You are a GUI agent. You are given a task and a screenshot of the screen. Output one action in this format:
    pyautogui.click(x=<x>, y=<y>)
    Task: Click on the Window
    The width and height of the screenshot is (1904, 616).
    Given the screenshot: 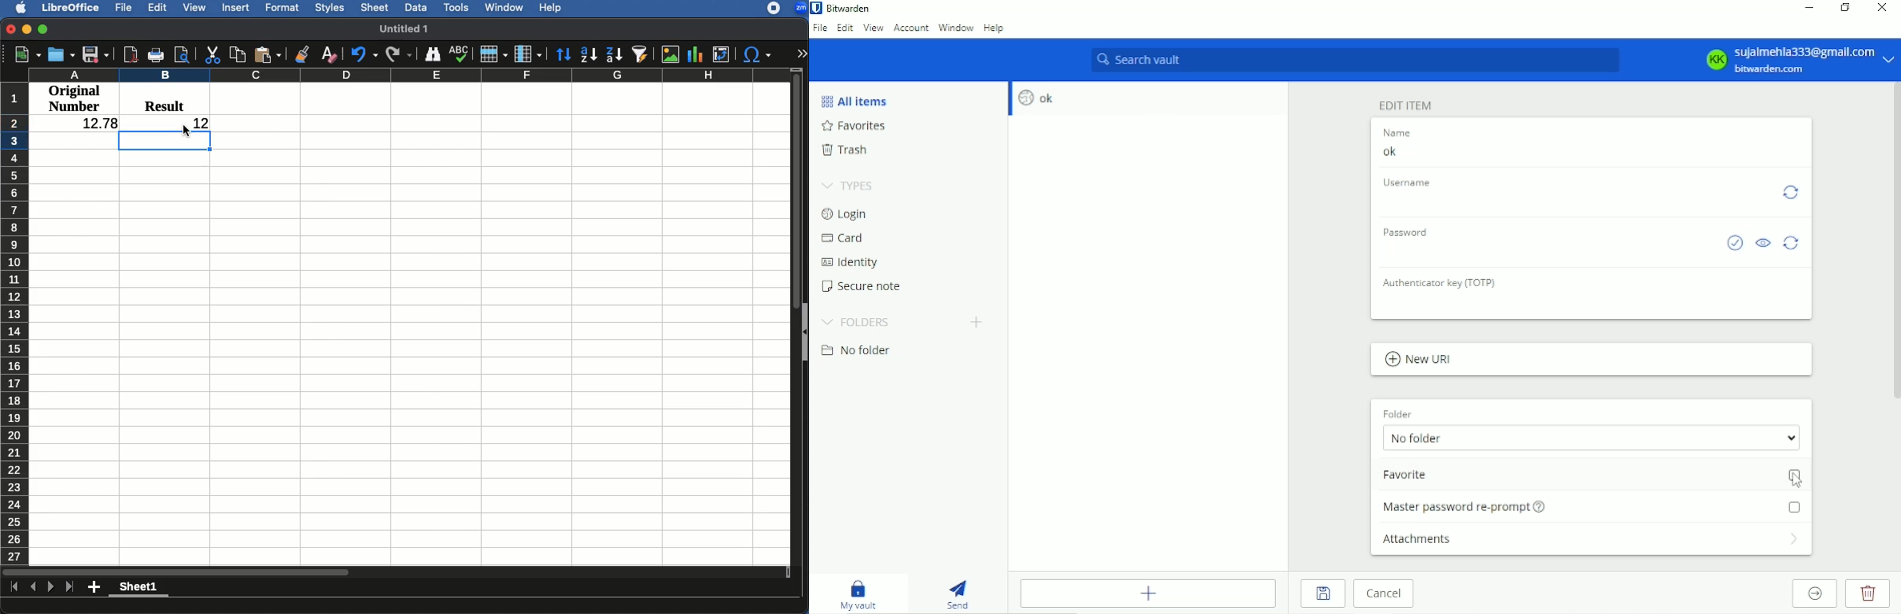 What is the action you would take?
    pyautogui.click(x=505, y=8)
    